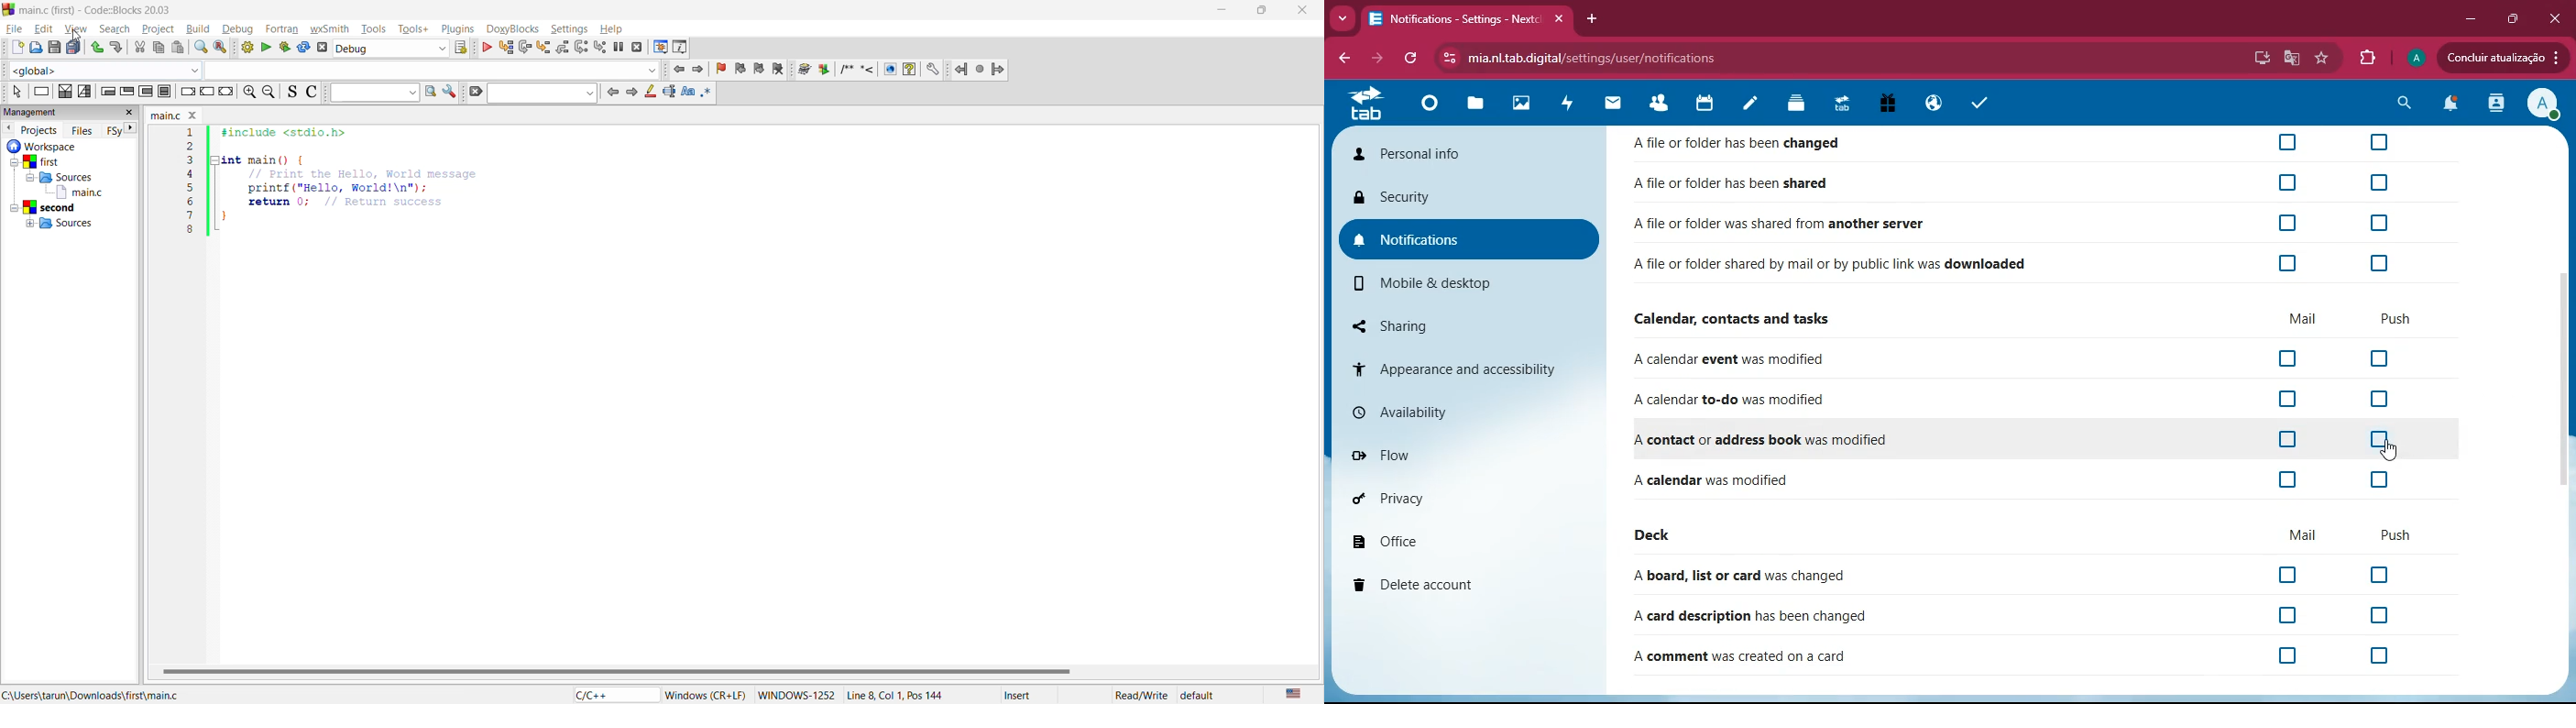  I want to click on activity, so click(2492, 104).